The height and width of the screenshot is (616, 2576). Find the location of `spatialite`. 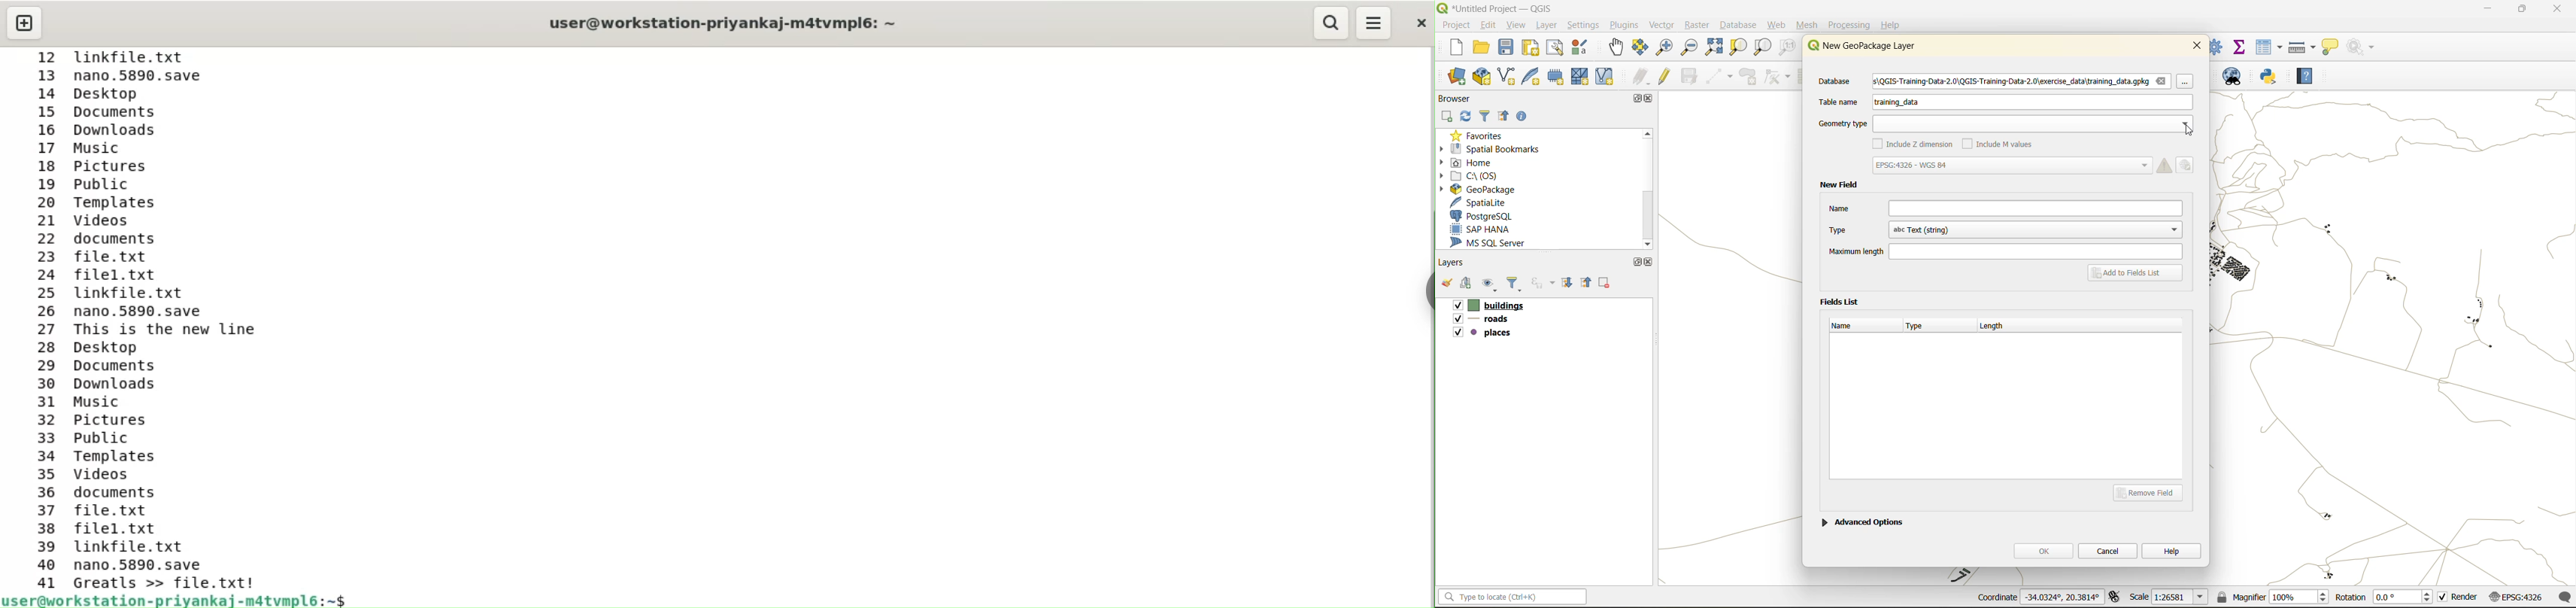

spatialite is located at coordinates (1485, 202).